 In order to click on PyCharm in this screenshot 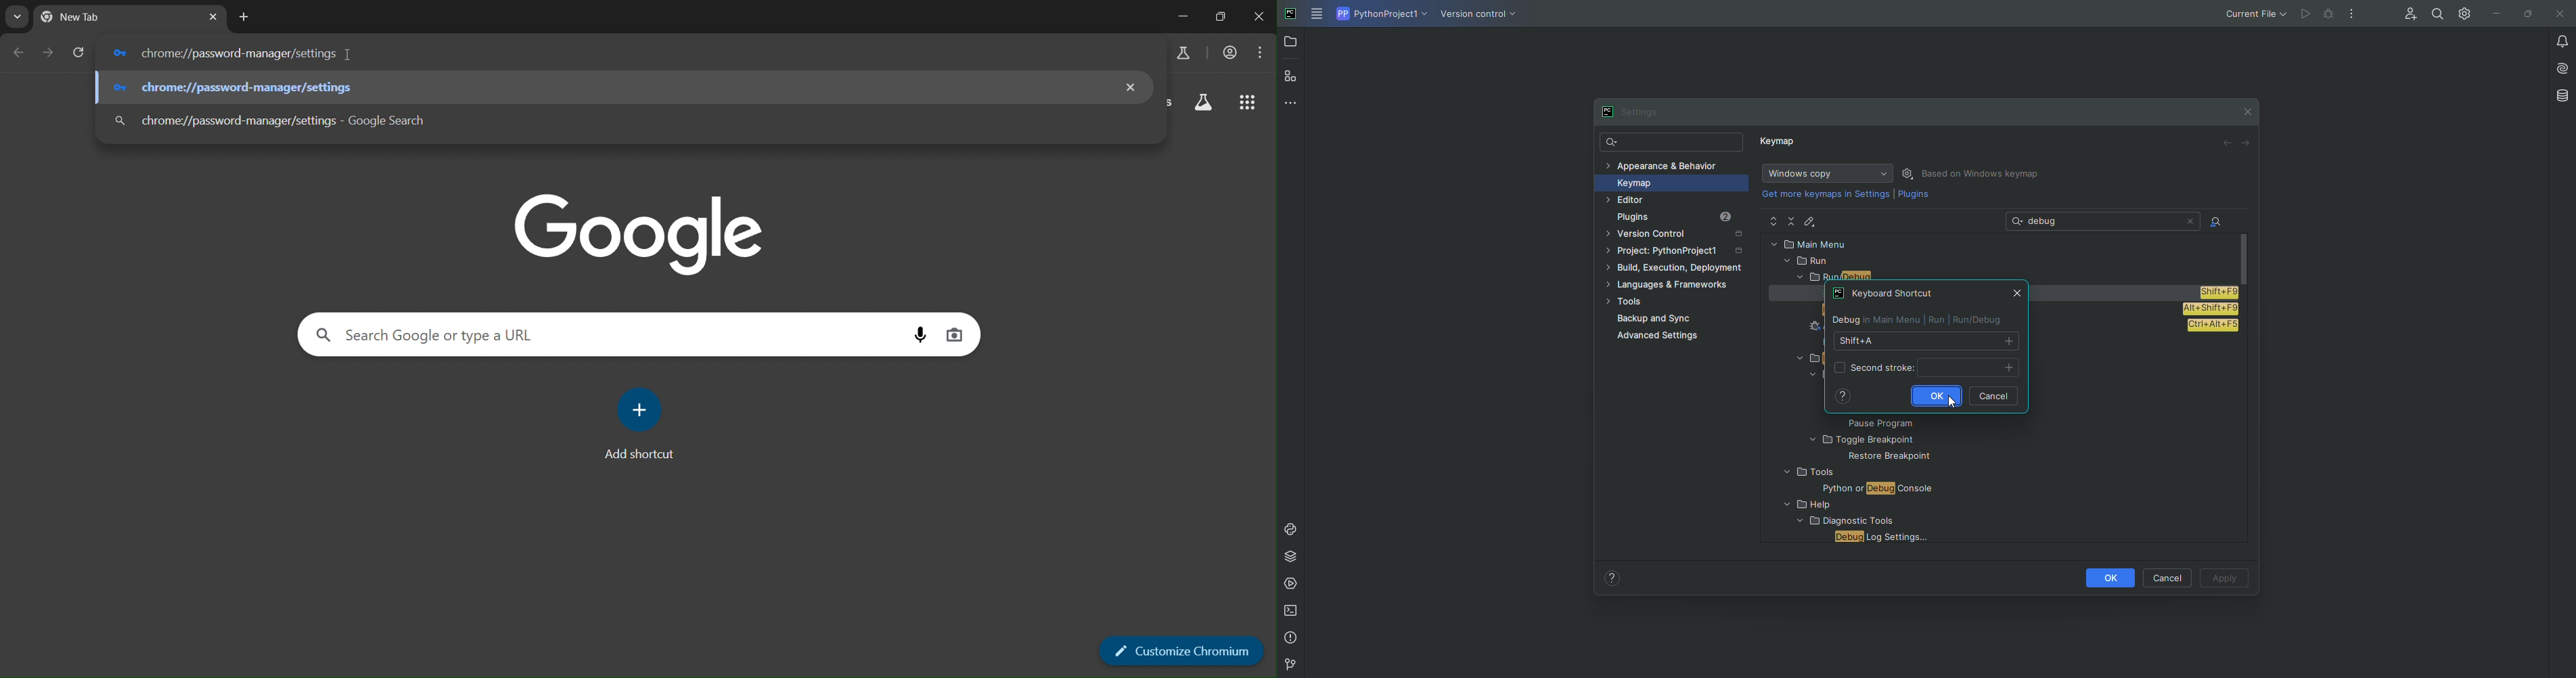, I will do `click(1291, 15)`.